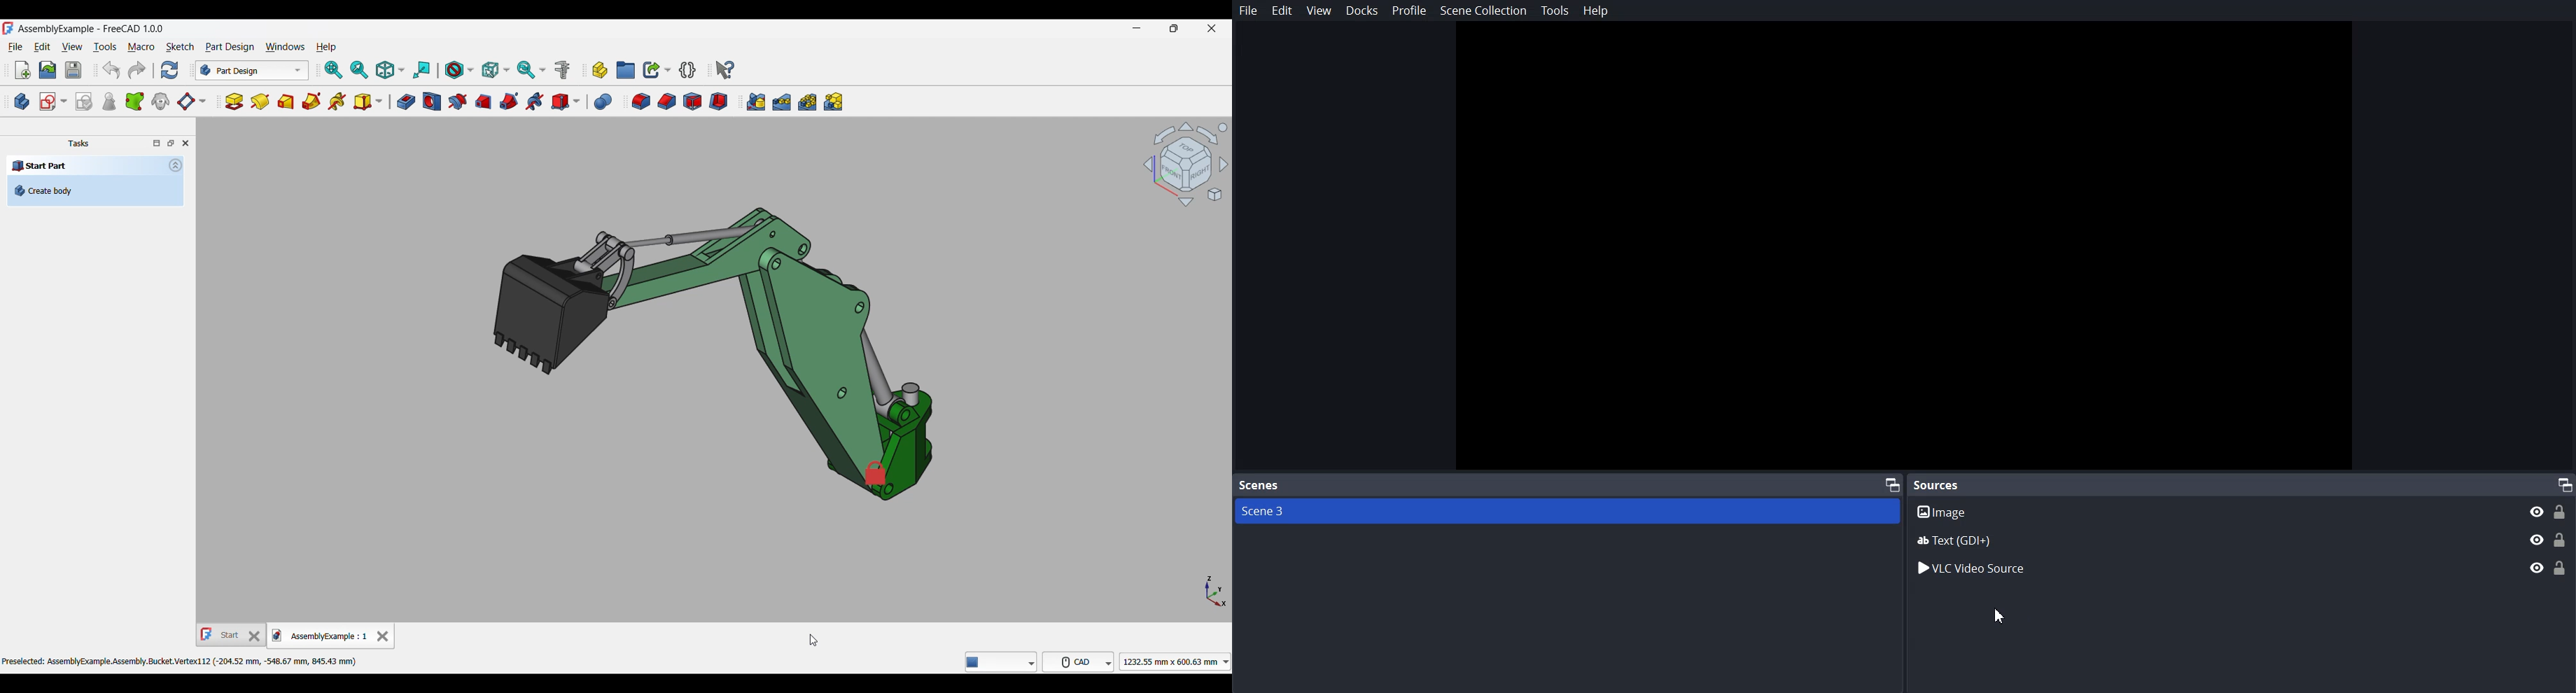 Image resolution: width=2576 pixels, height=700 pixels. What do you see at coordinates (600, 71) in the screenshot?
I see `Create part` at bounding box center [600, 71].